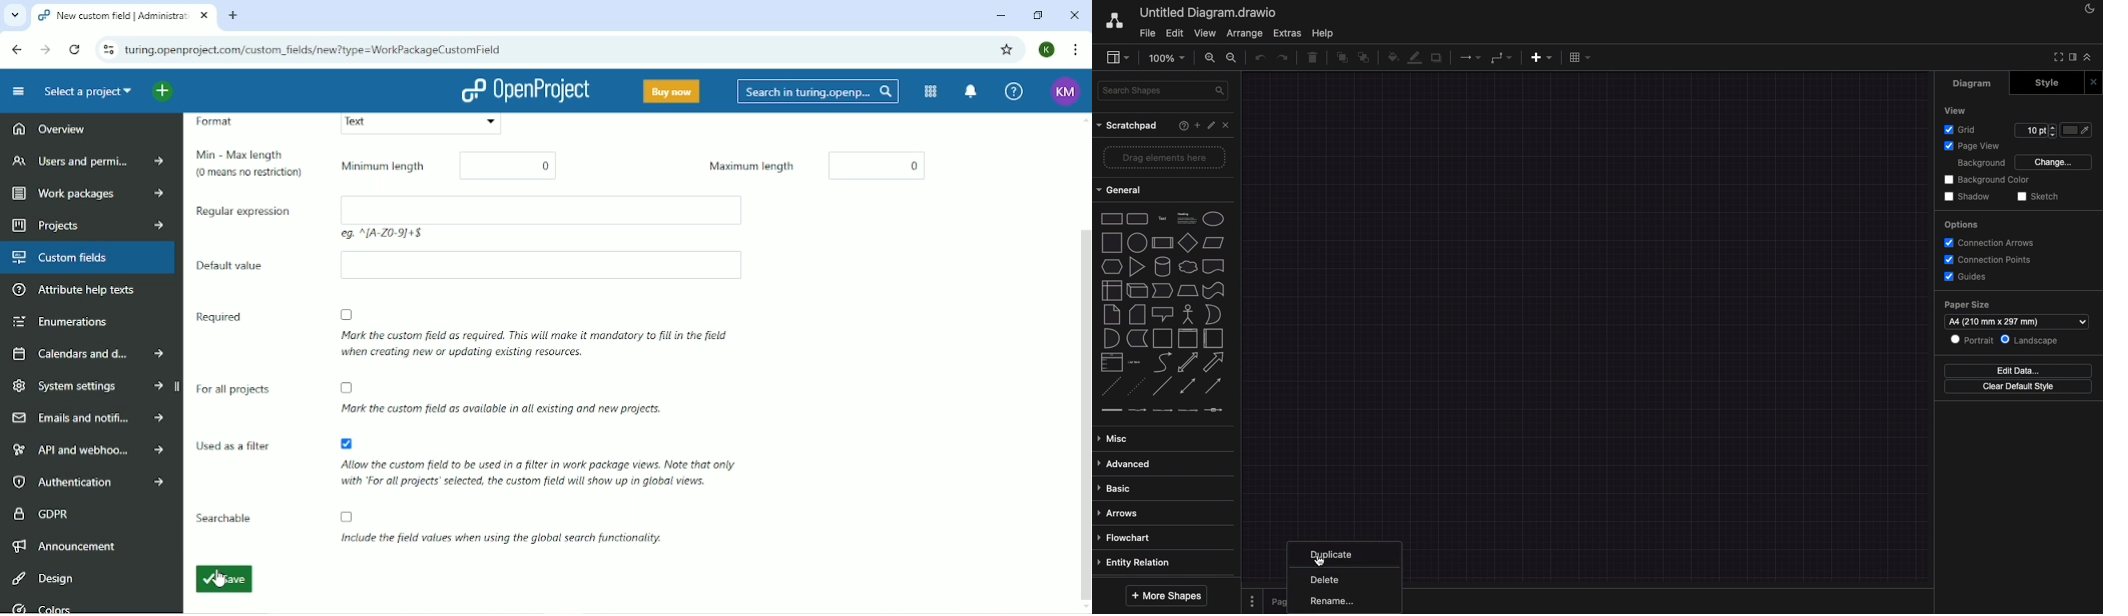 The image size is (2128, 616). I want to click on Collapse project menu, so click(18, 91).